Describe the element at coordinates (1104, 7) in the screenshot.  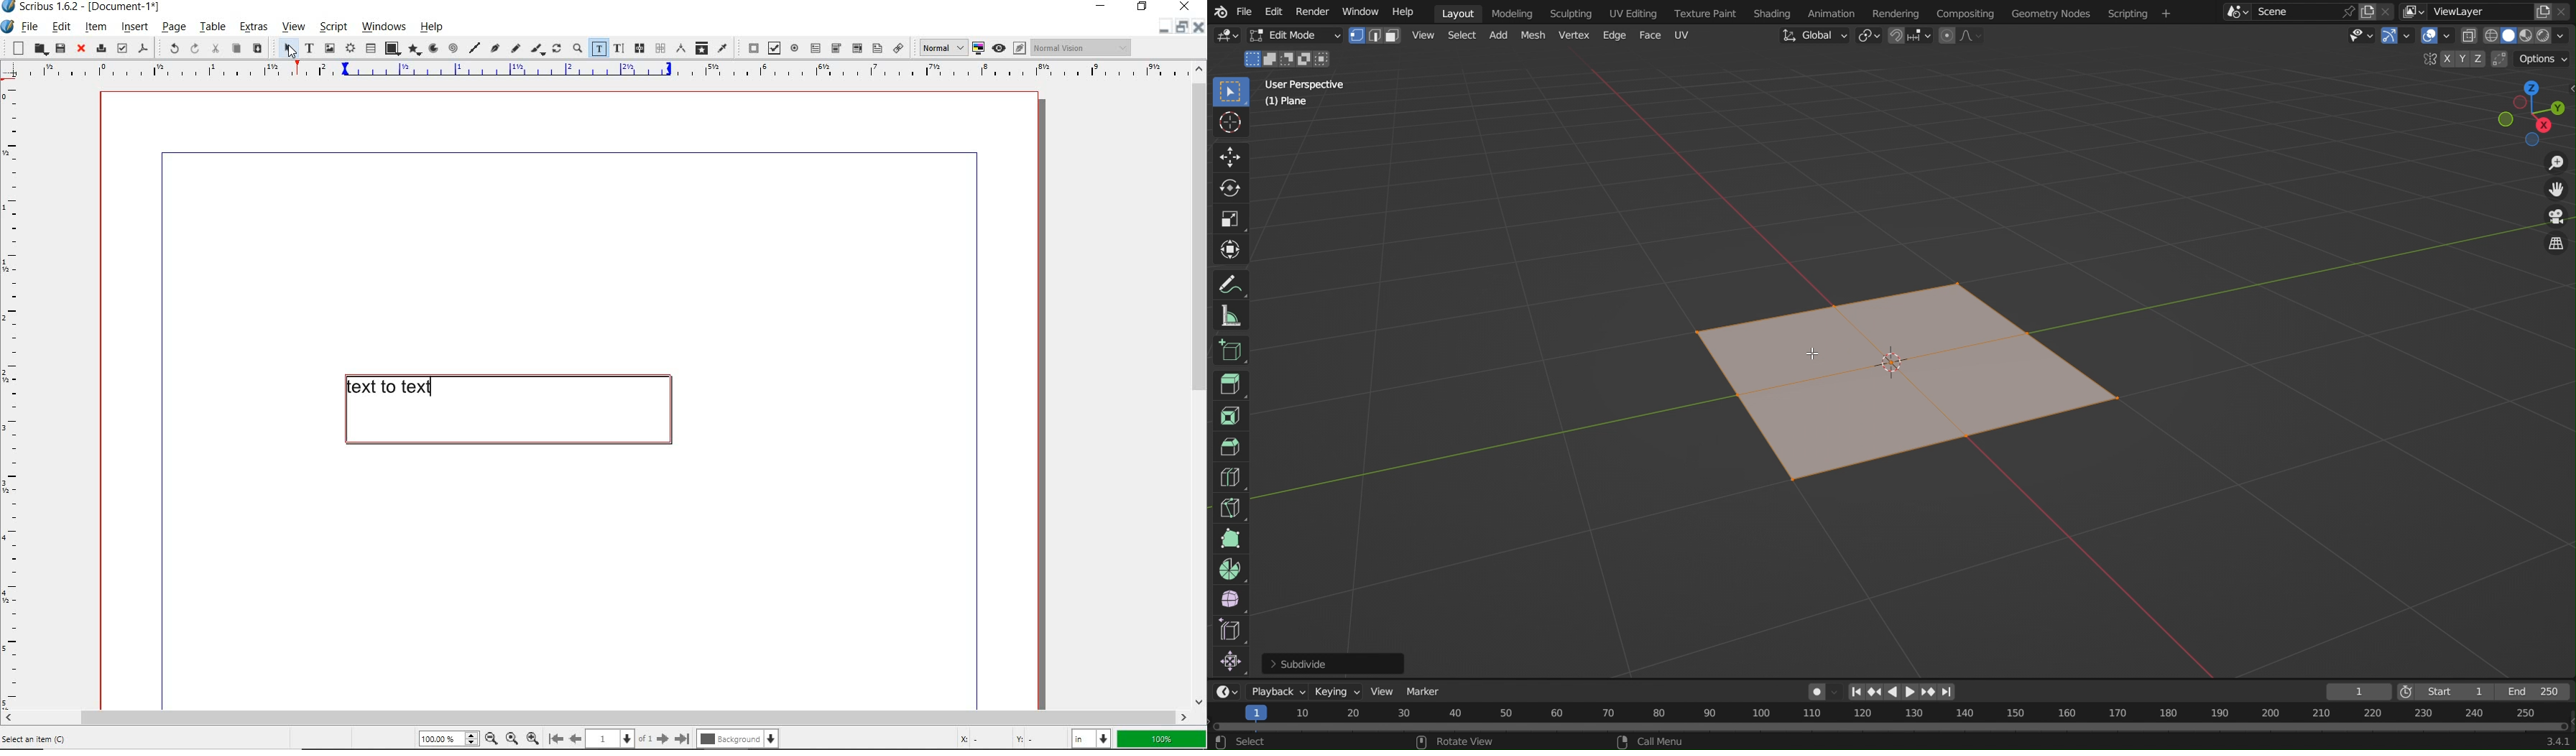
I see `minimize` at that location.